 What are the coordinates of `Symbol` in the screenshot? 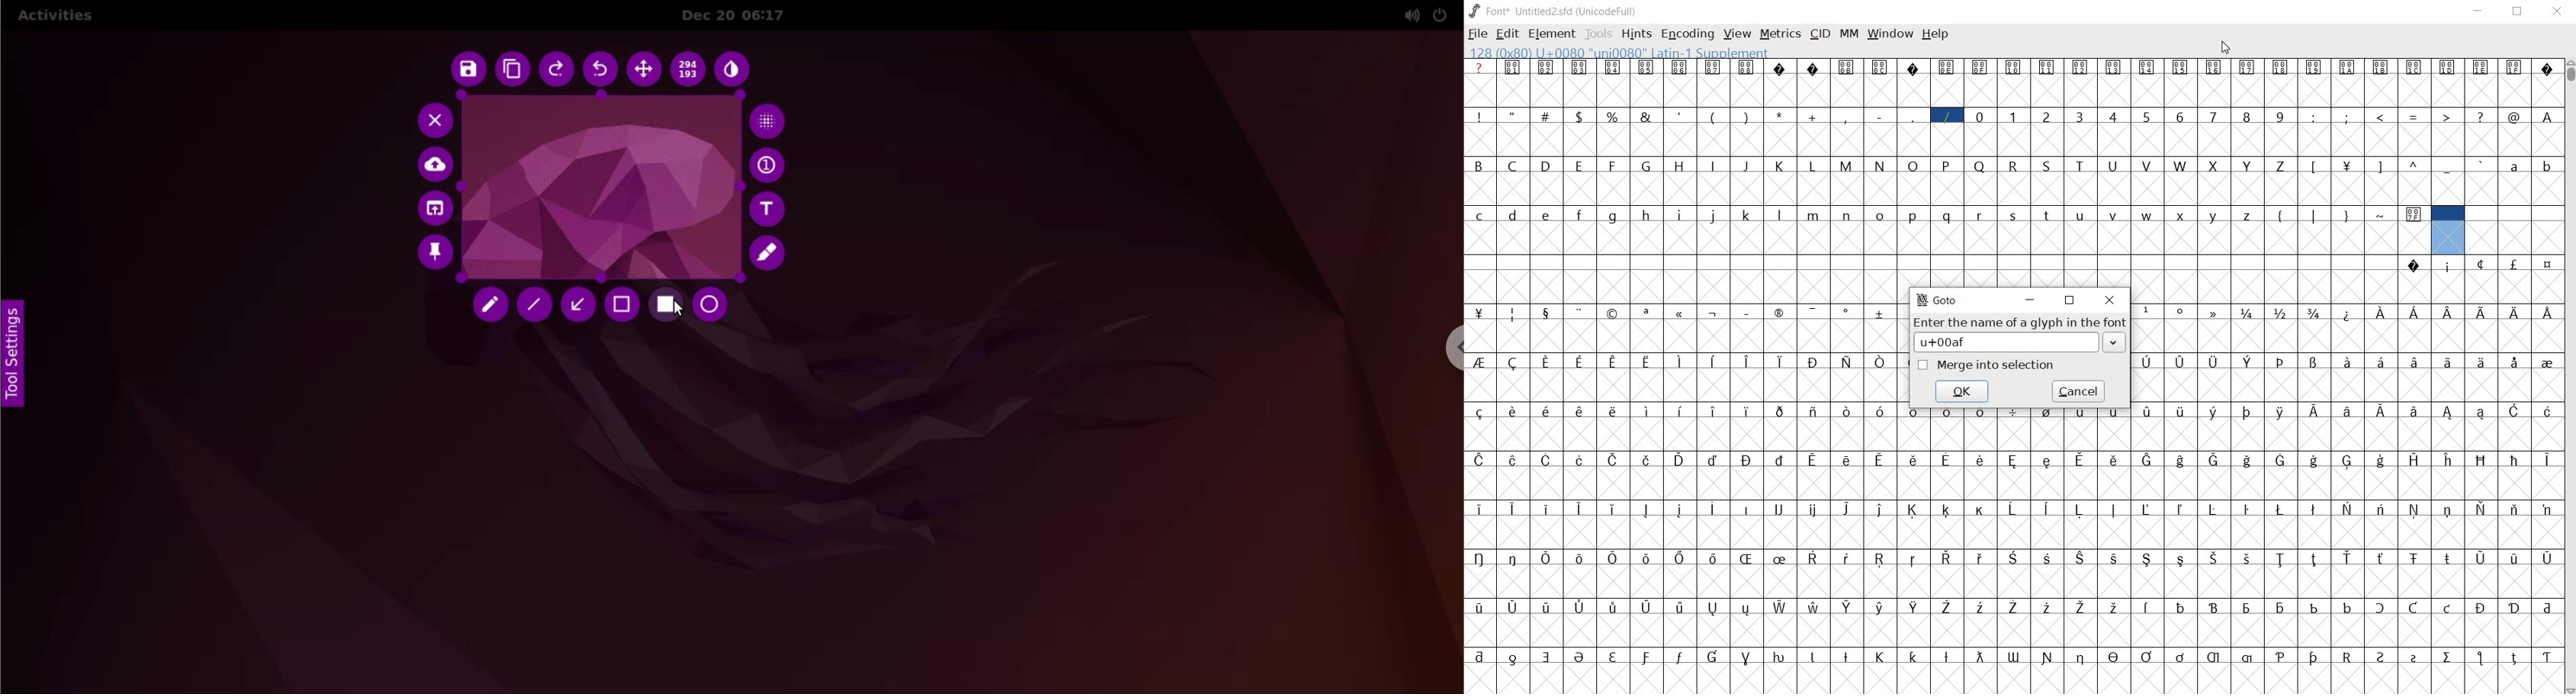 It's located at (2149, 657).